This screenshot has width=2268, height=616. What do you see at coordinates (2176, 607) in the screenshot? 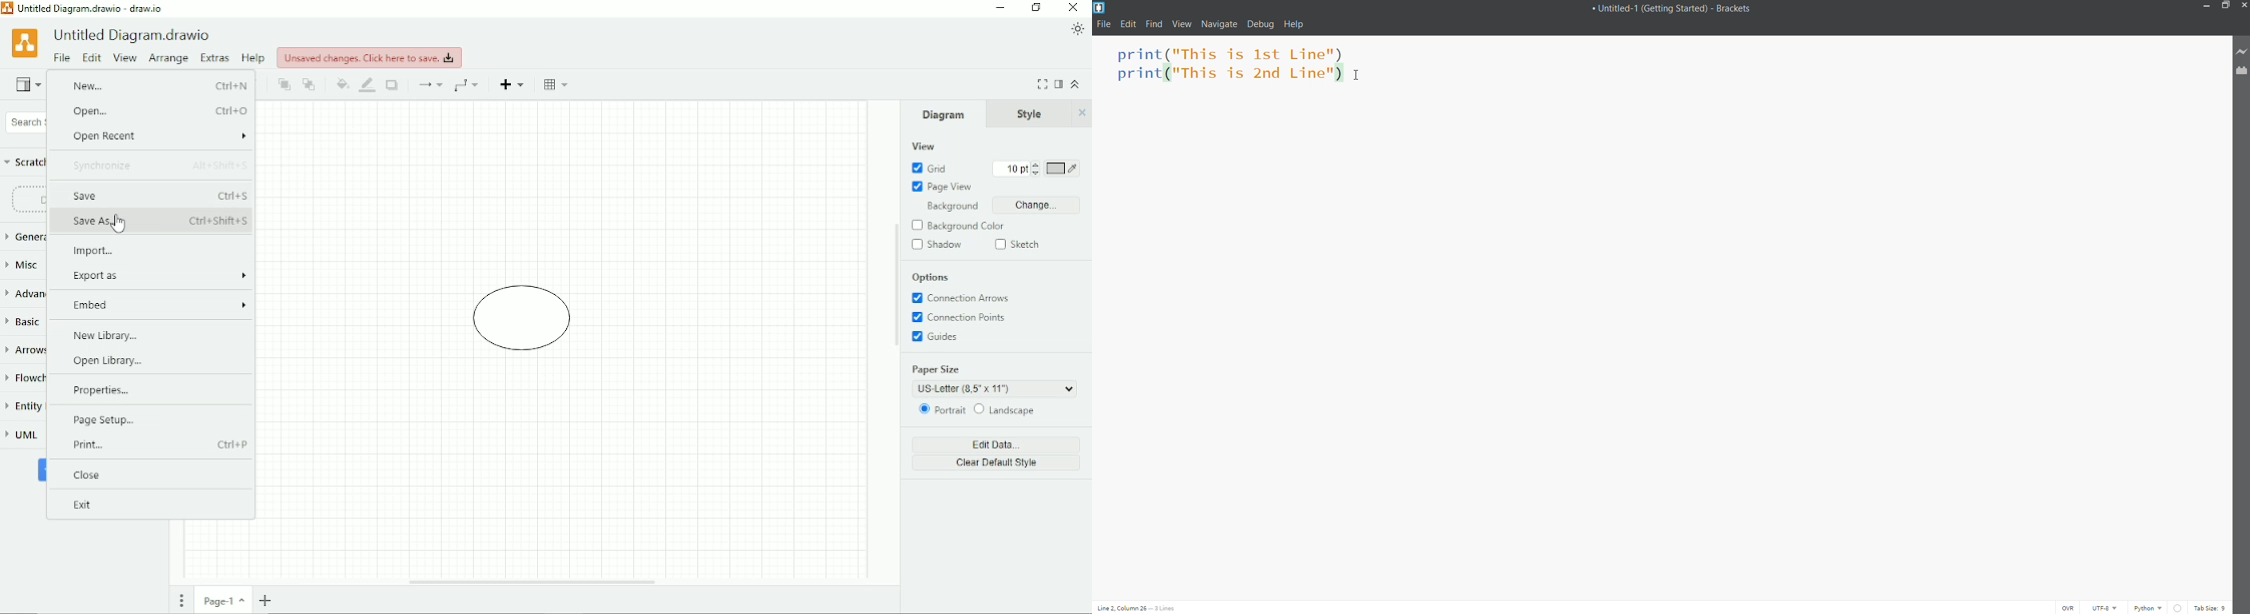
I see `Linting is disabled` at bounding box center [2176, 607].